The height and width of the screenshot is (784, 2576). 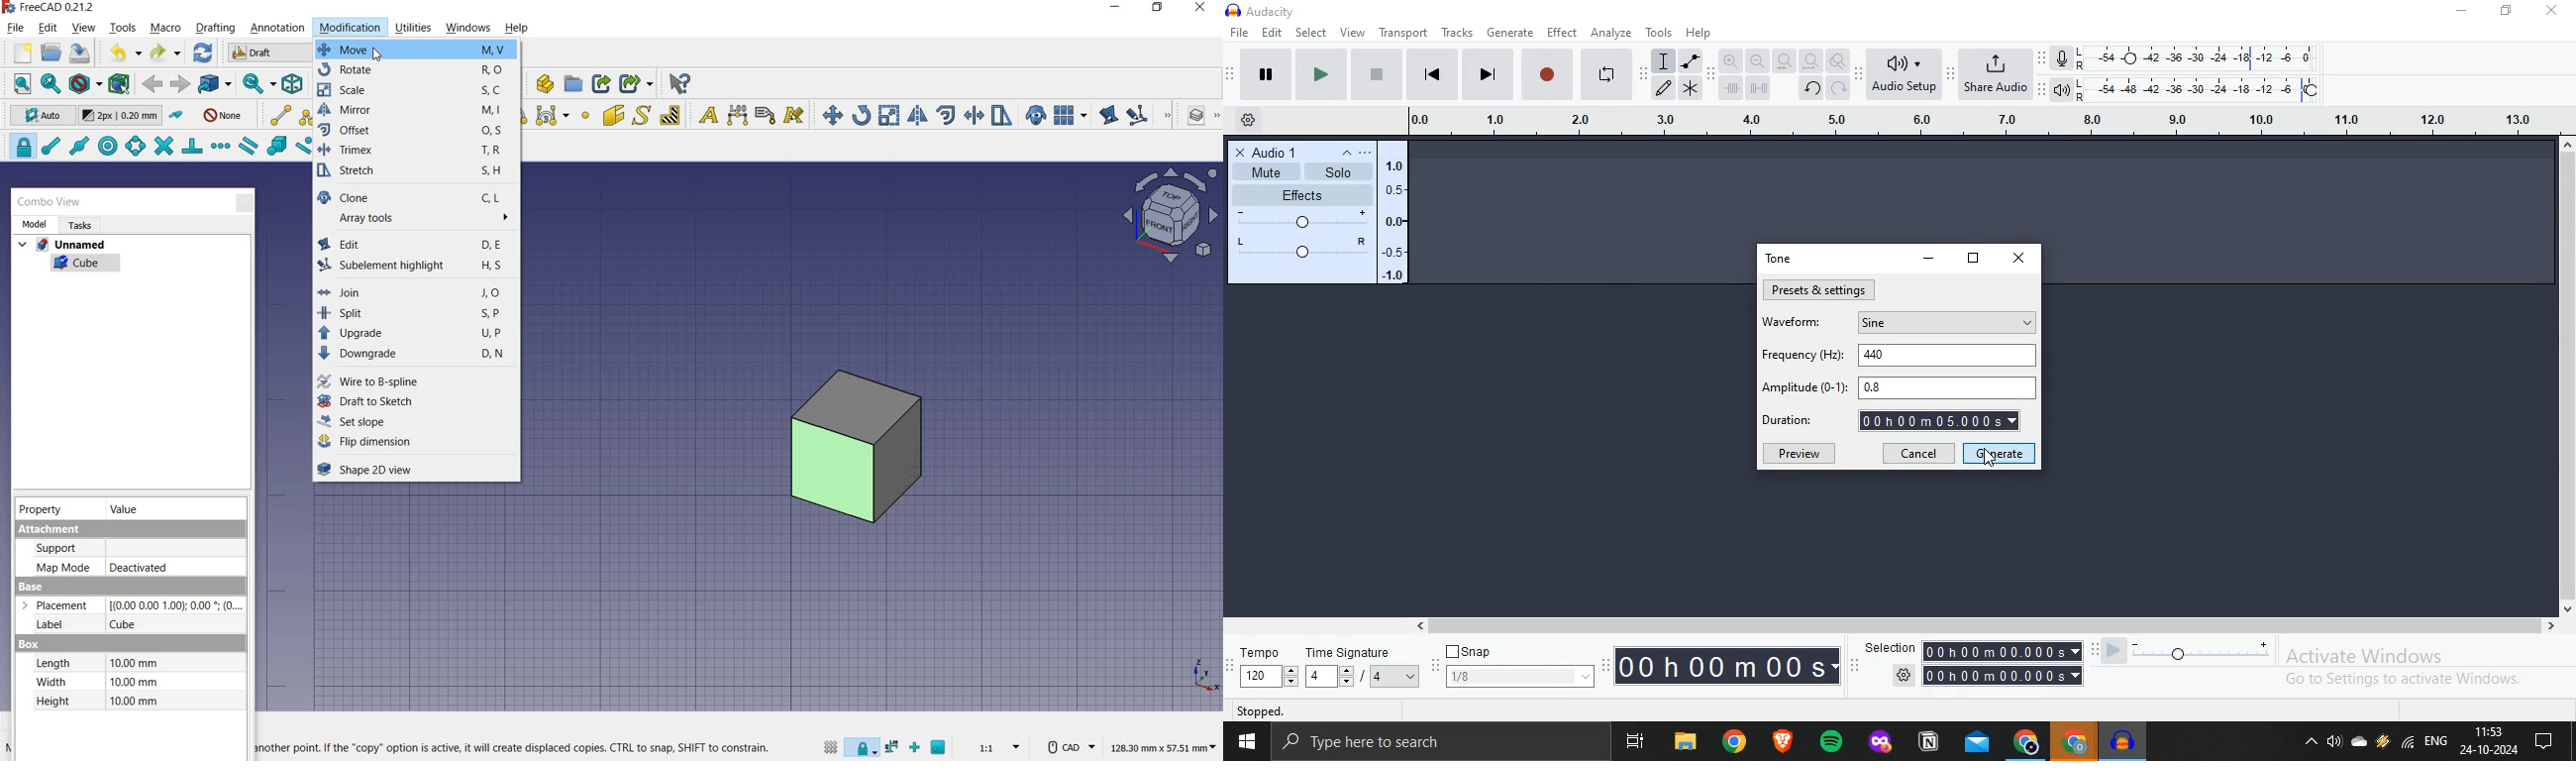 What do you see at coordinates (830, 114) in the screenshot?
I see `move` at bounding box center [830, 114].